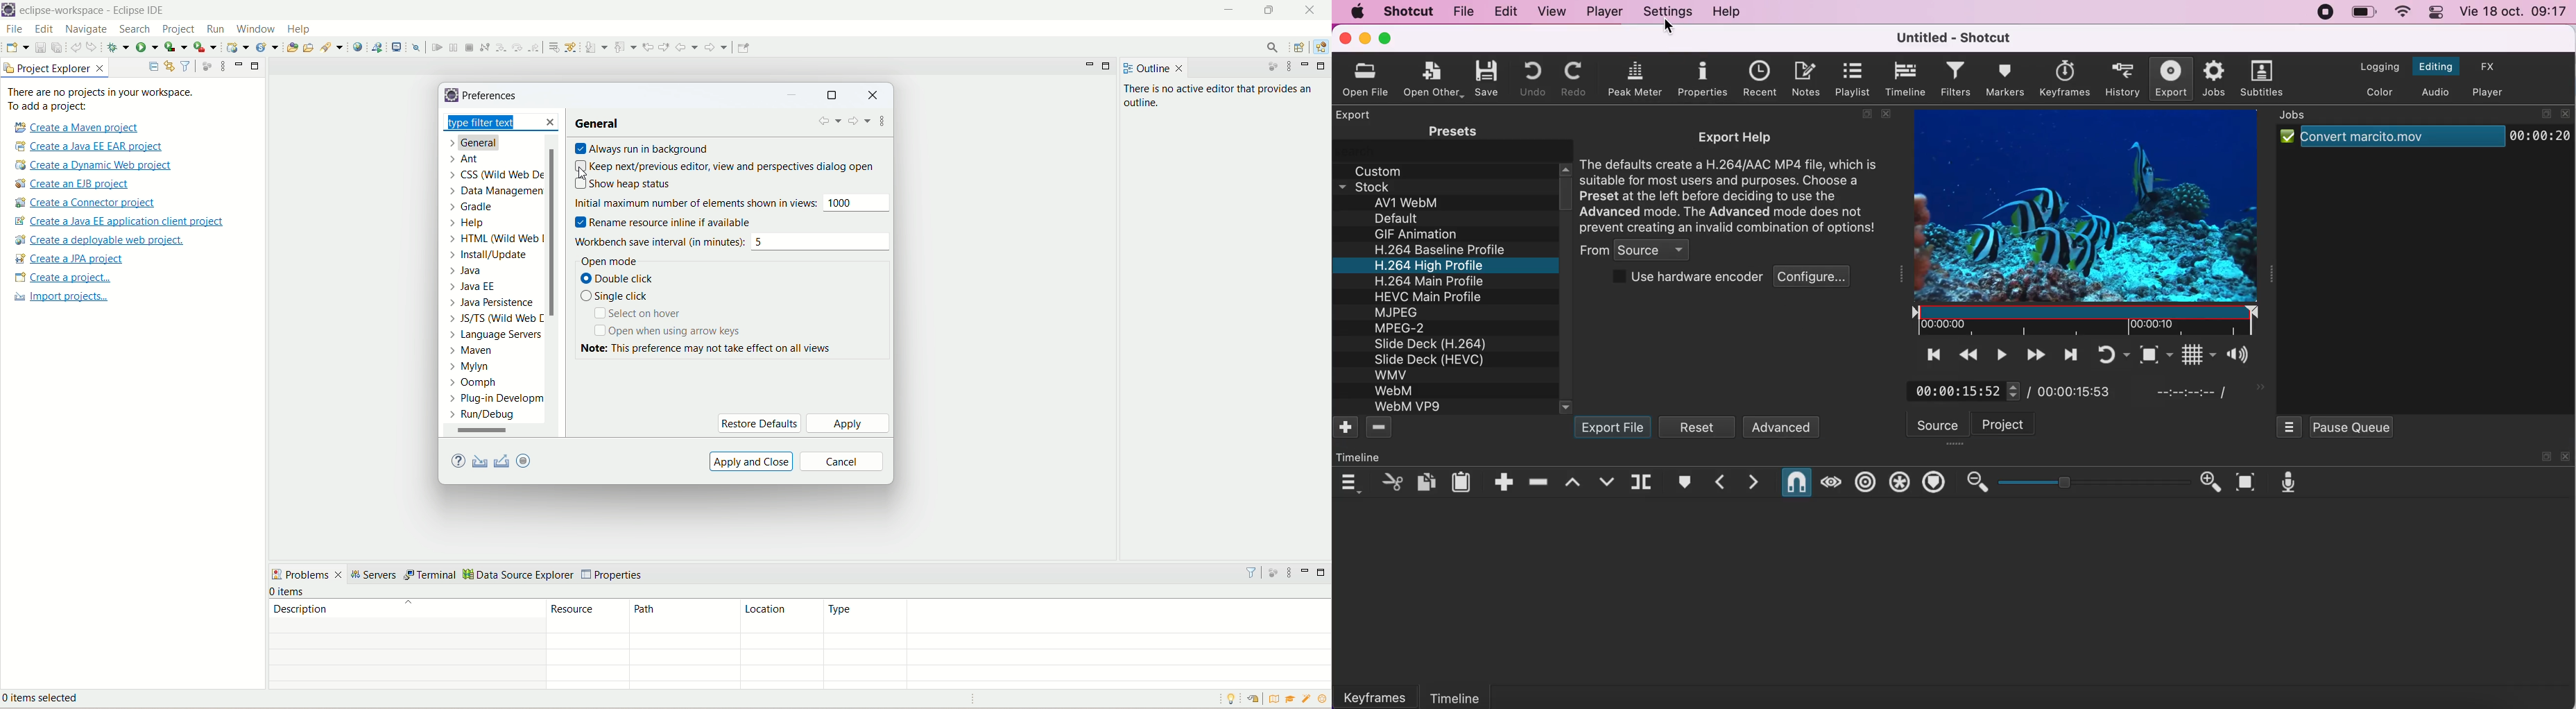 The width and height of the screenshot is (2576, 728). Describe the element at coordinates (859, 123) in the screenshot. I see `forward` at that location.